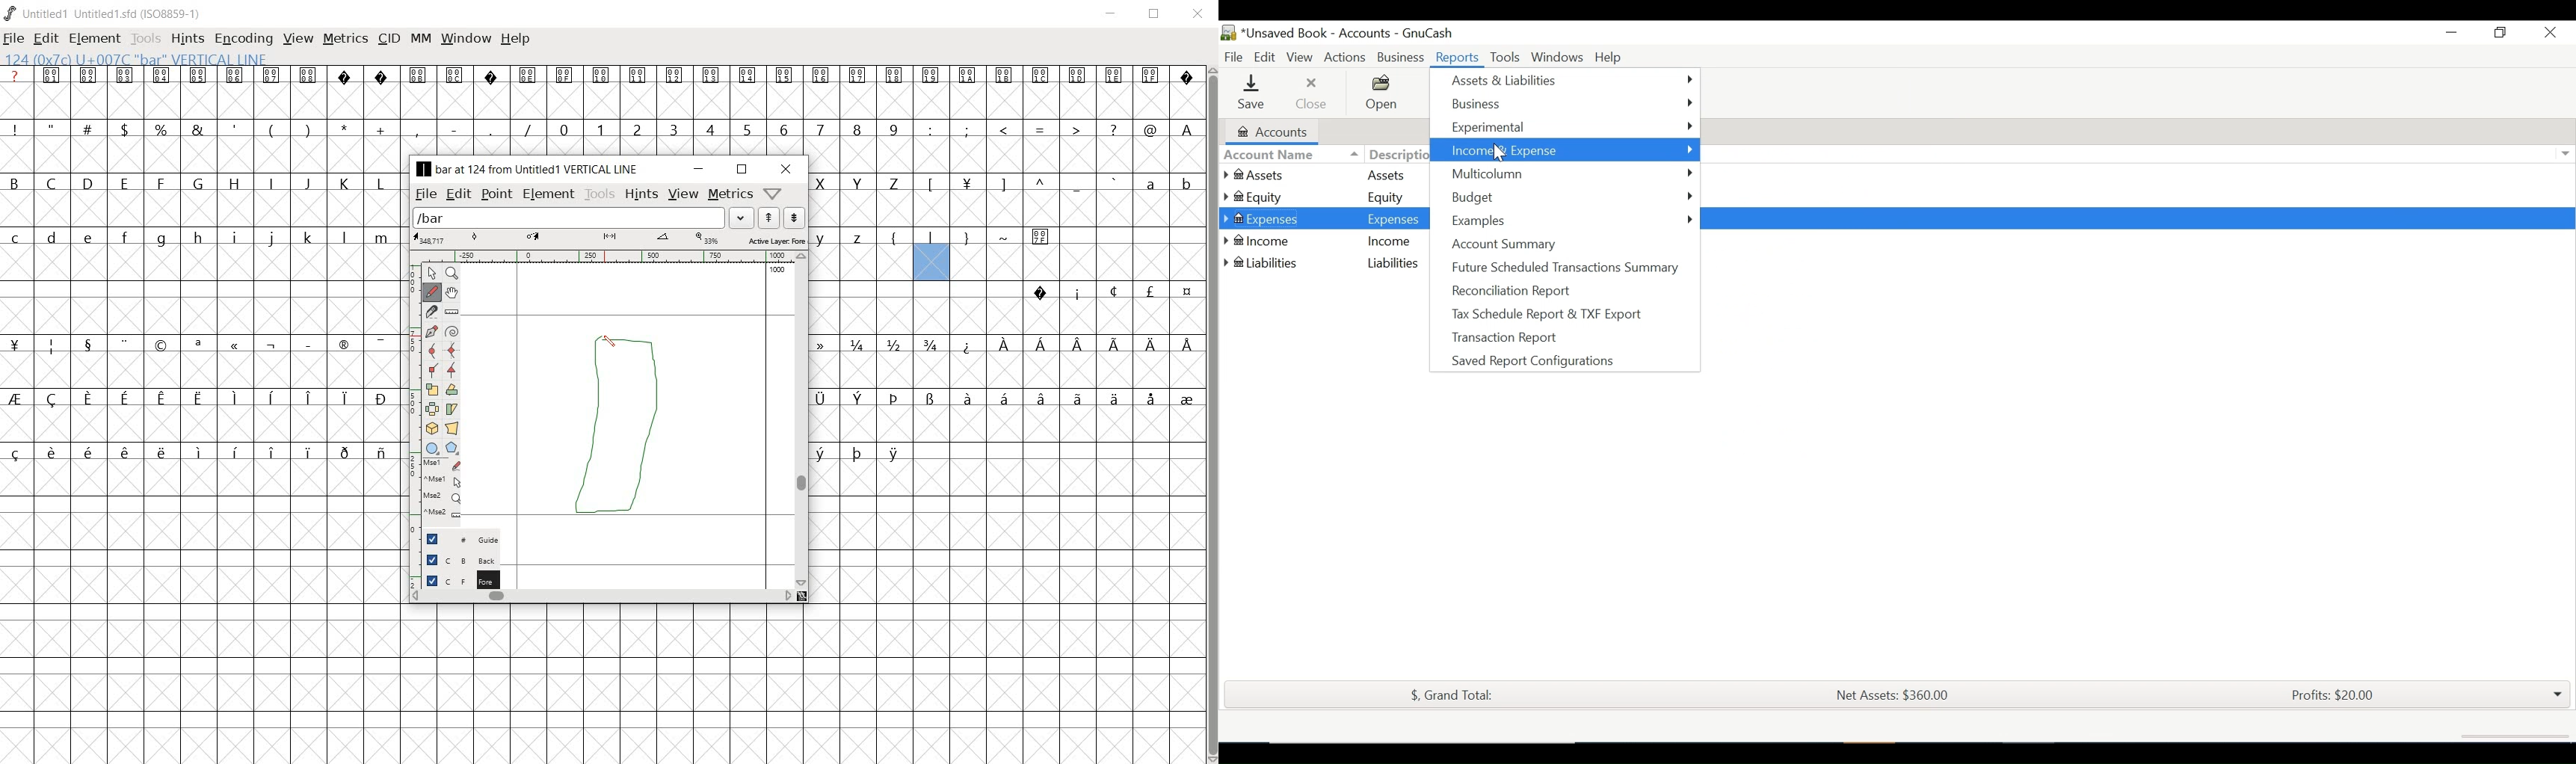 The height and width of the screenshot is (784, 2576). Describe the element at coordinates (2335, 694) in the screenshot. I see `Profits: $20.00` at that location.